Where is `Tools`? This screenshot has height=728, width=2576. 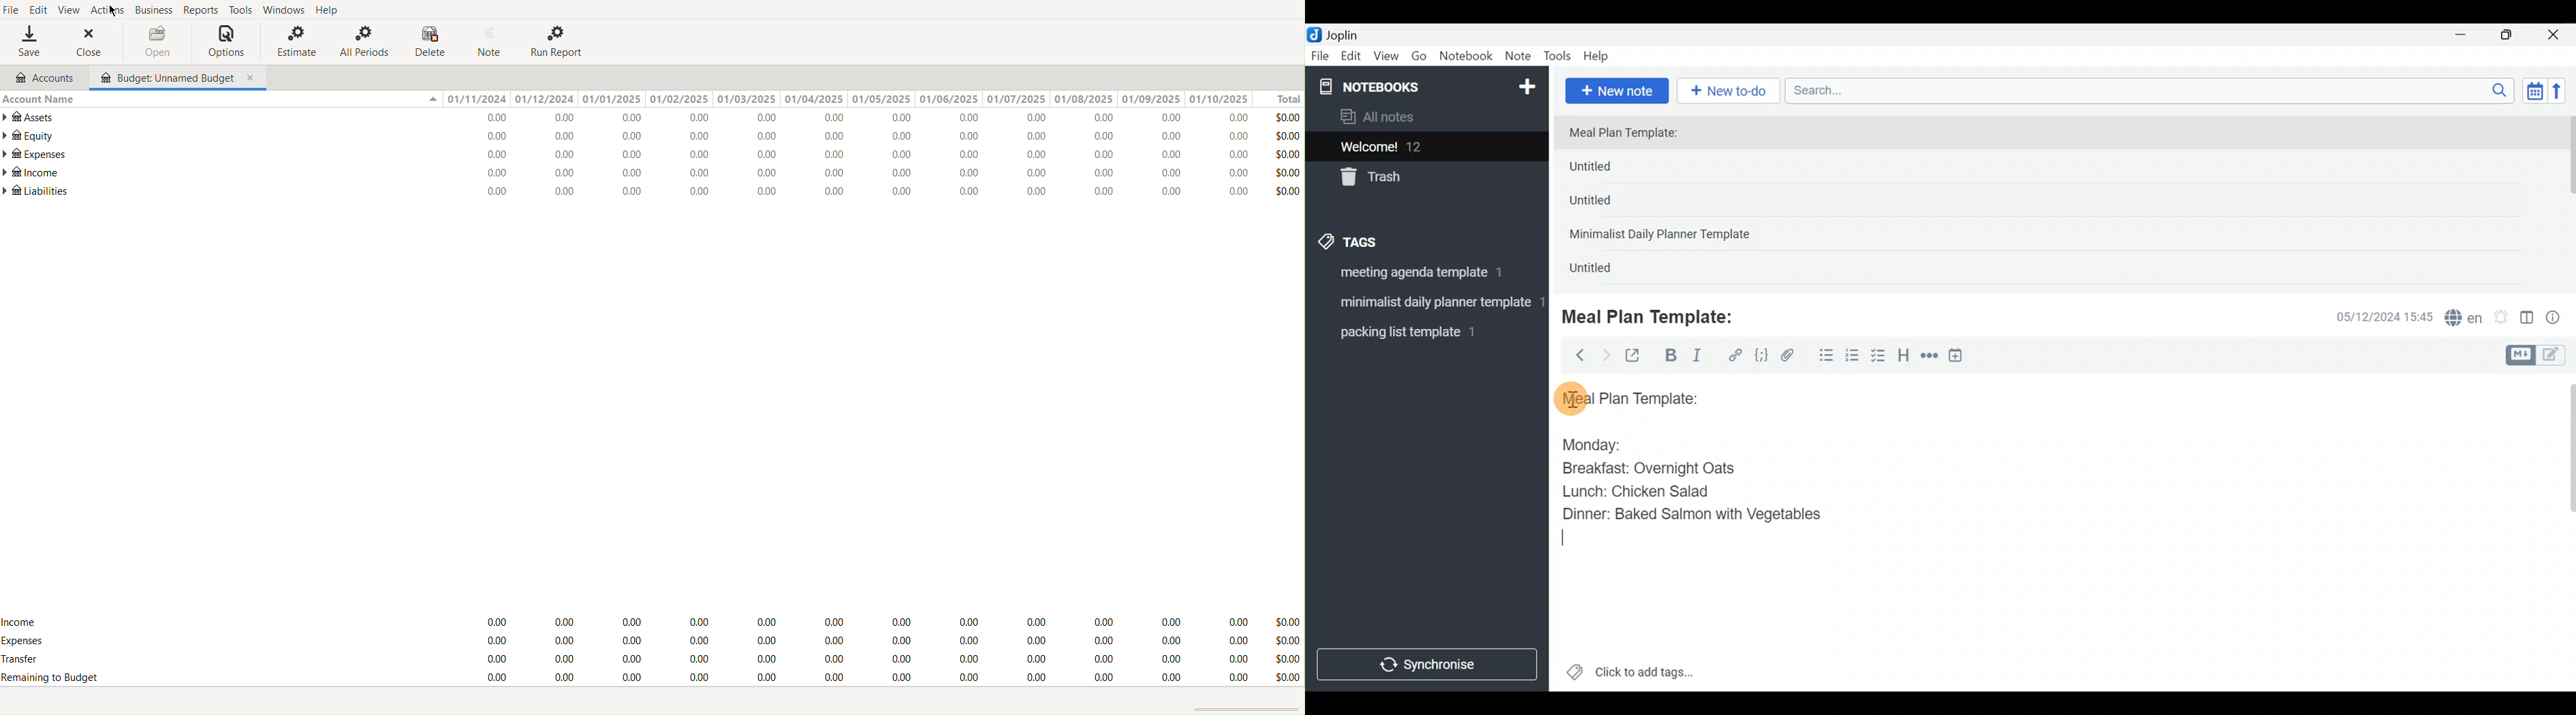 Tools is located at coordinates (1558, 57).